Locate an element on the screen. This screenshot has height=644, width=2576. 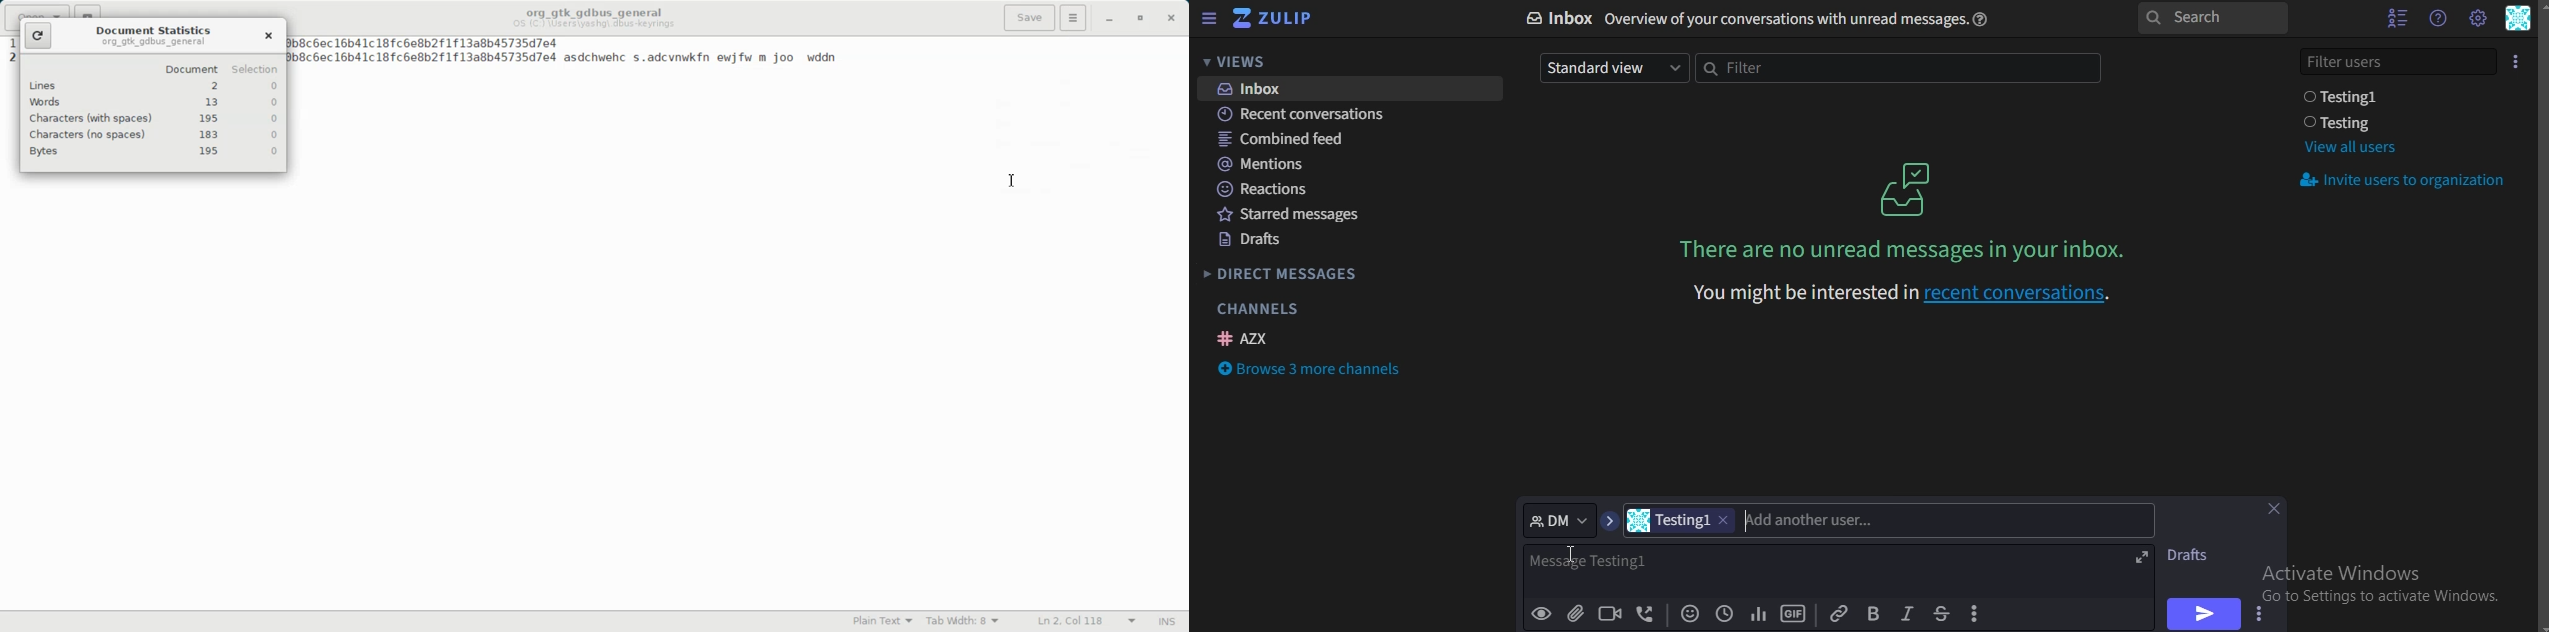
filter is located at coordinates (1895, 69).